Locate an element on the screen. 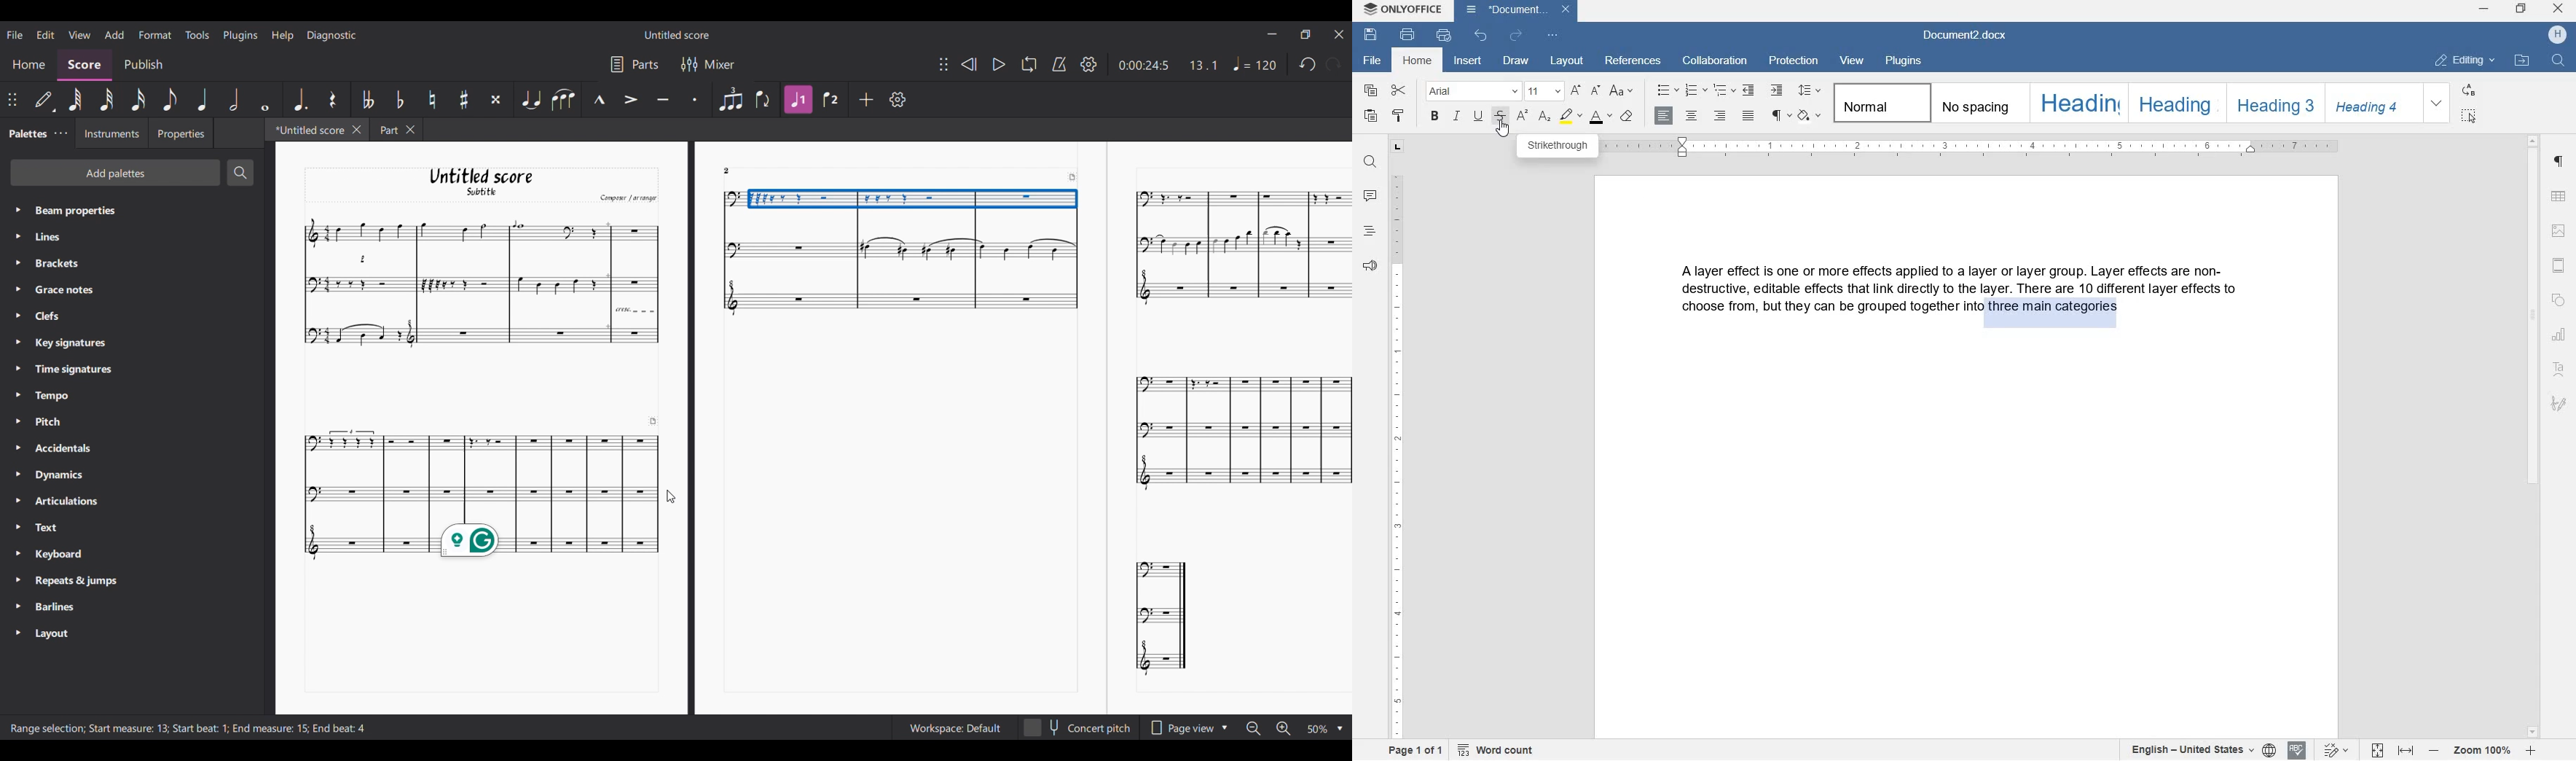 This screenshot has height=784, width=2576. print is located at coordinates (1409, 36).